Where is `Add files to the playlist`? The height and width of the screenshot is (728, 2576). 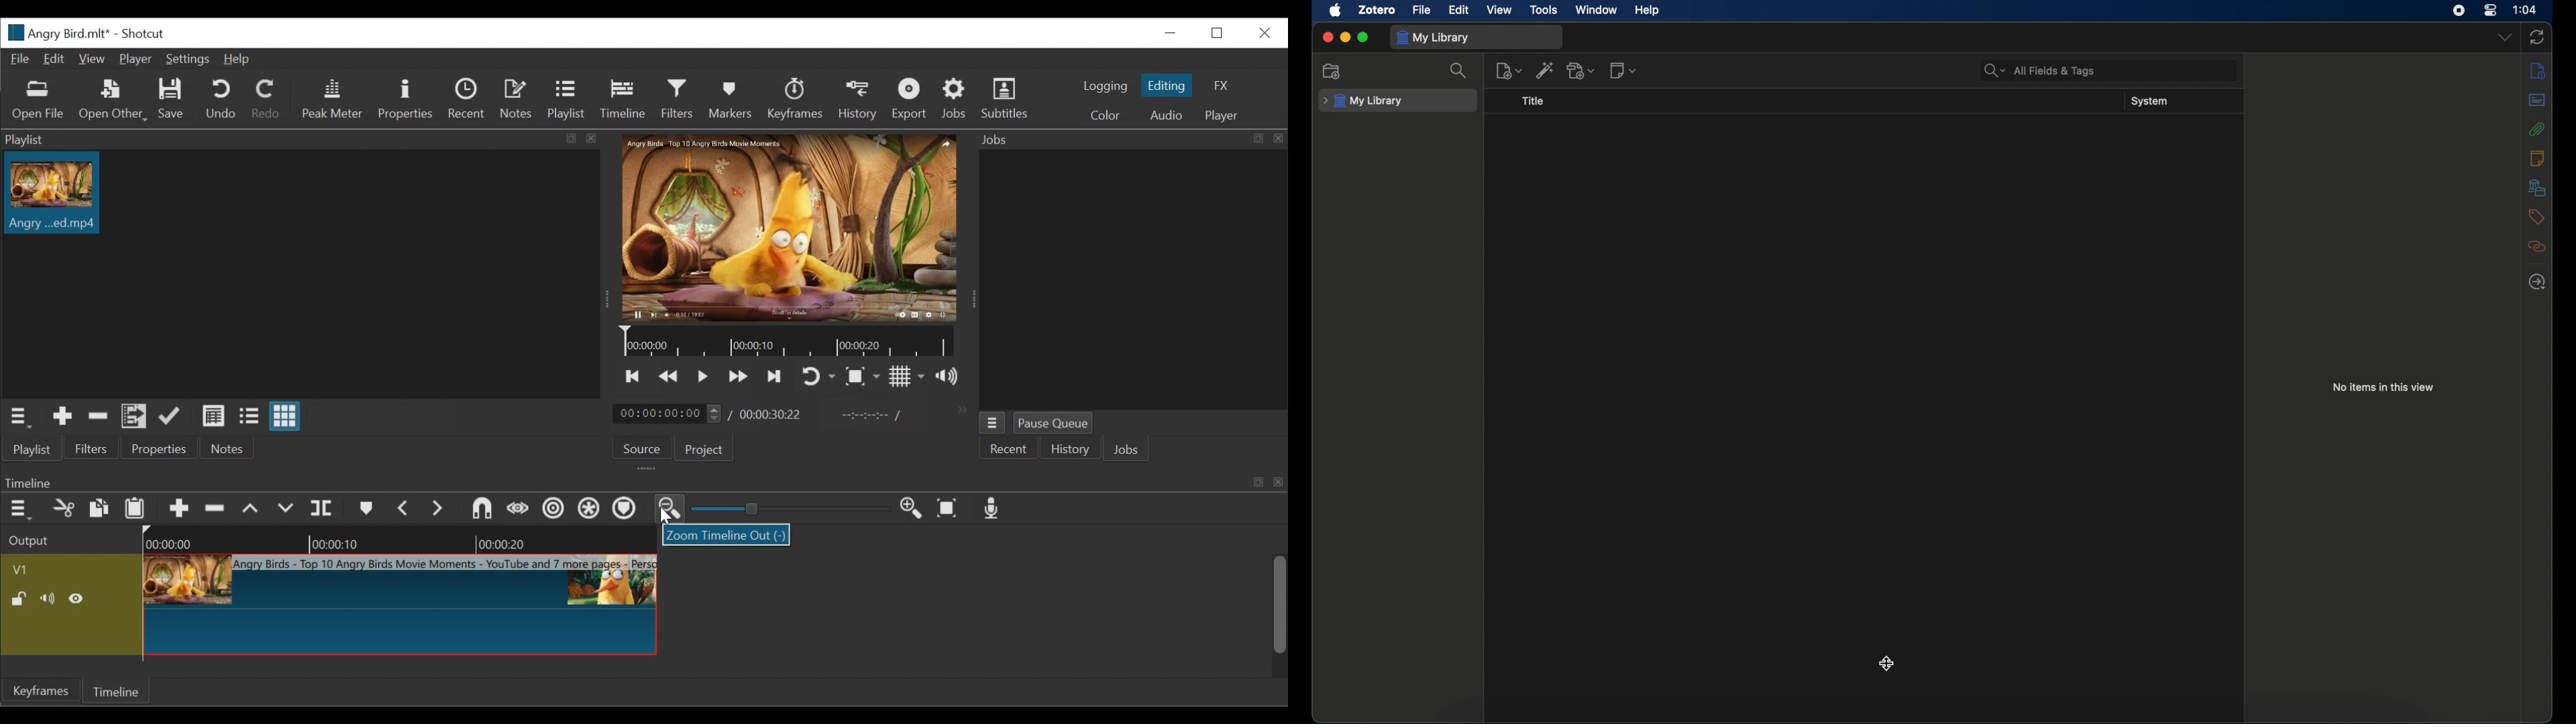 Add files to the playlist is located at coordinates (134, 416).